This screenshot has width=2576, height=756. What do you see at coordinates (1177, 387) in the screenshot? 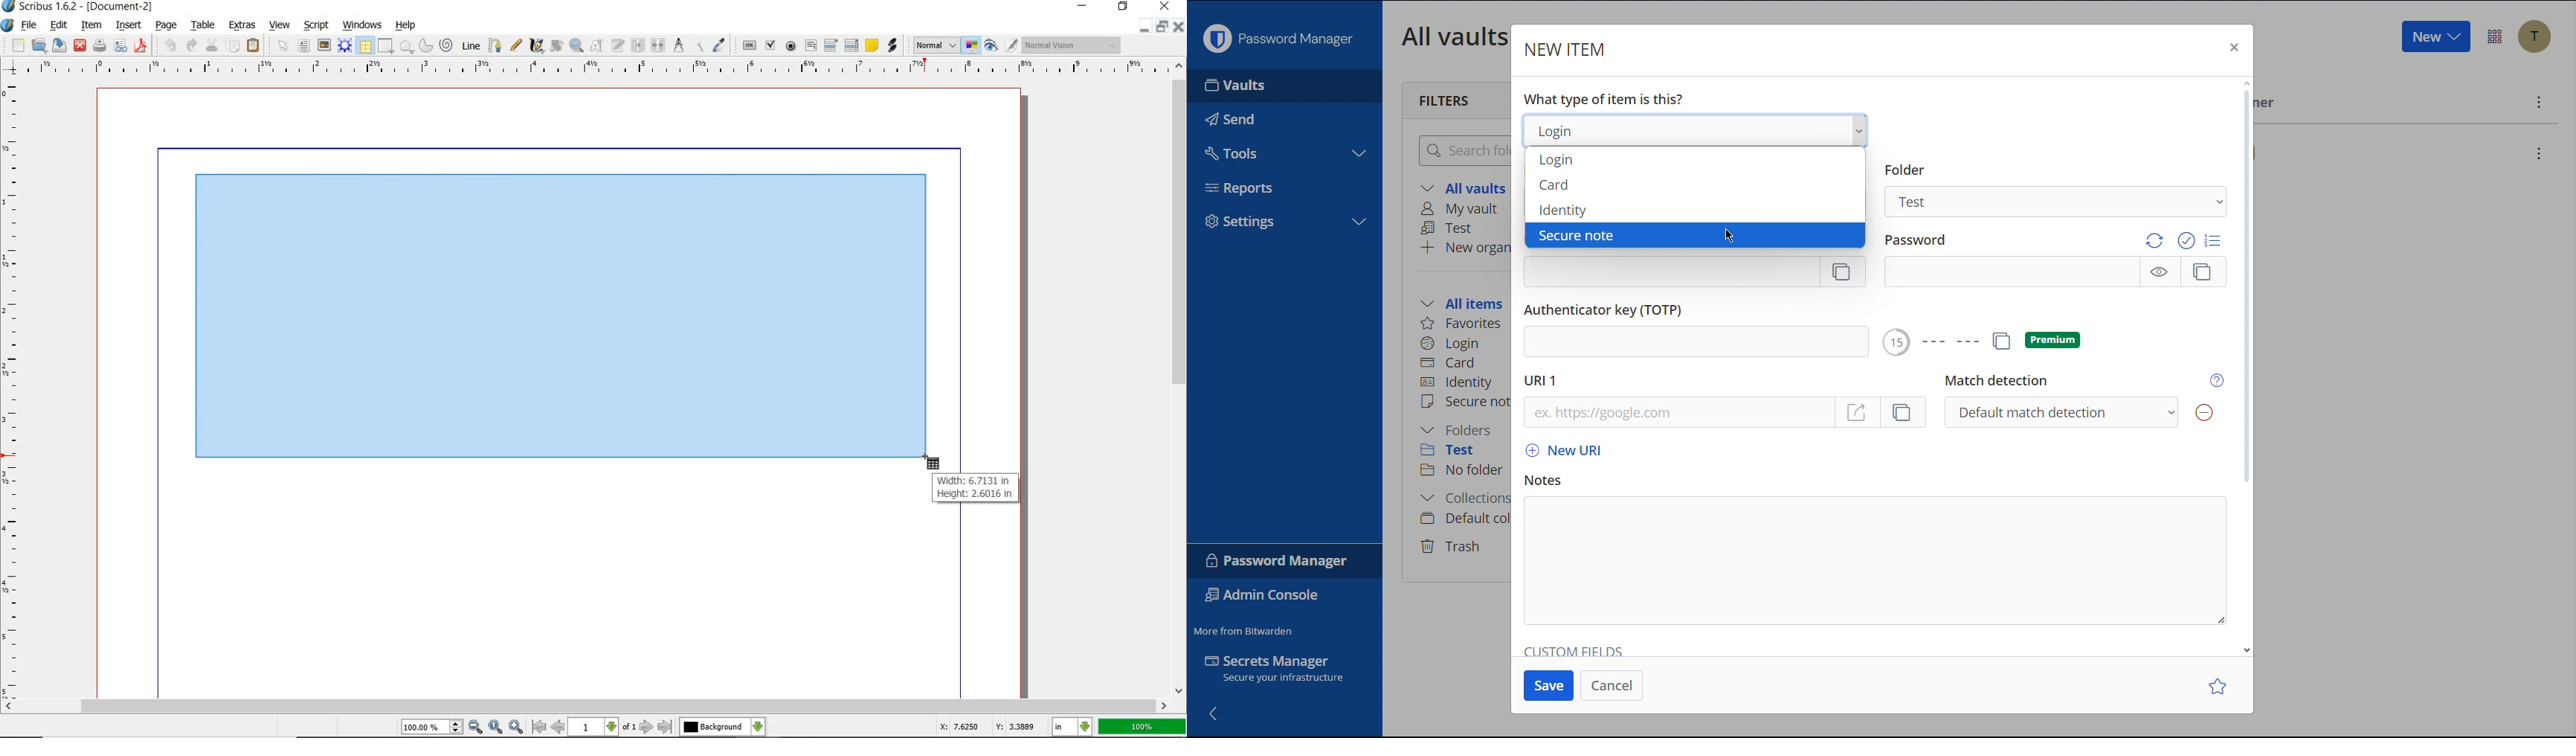
I see `scrollbar` at bounding box center [1177, 387].